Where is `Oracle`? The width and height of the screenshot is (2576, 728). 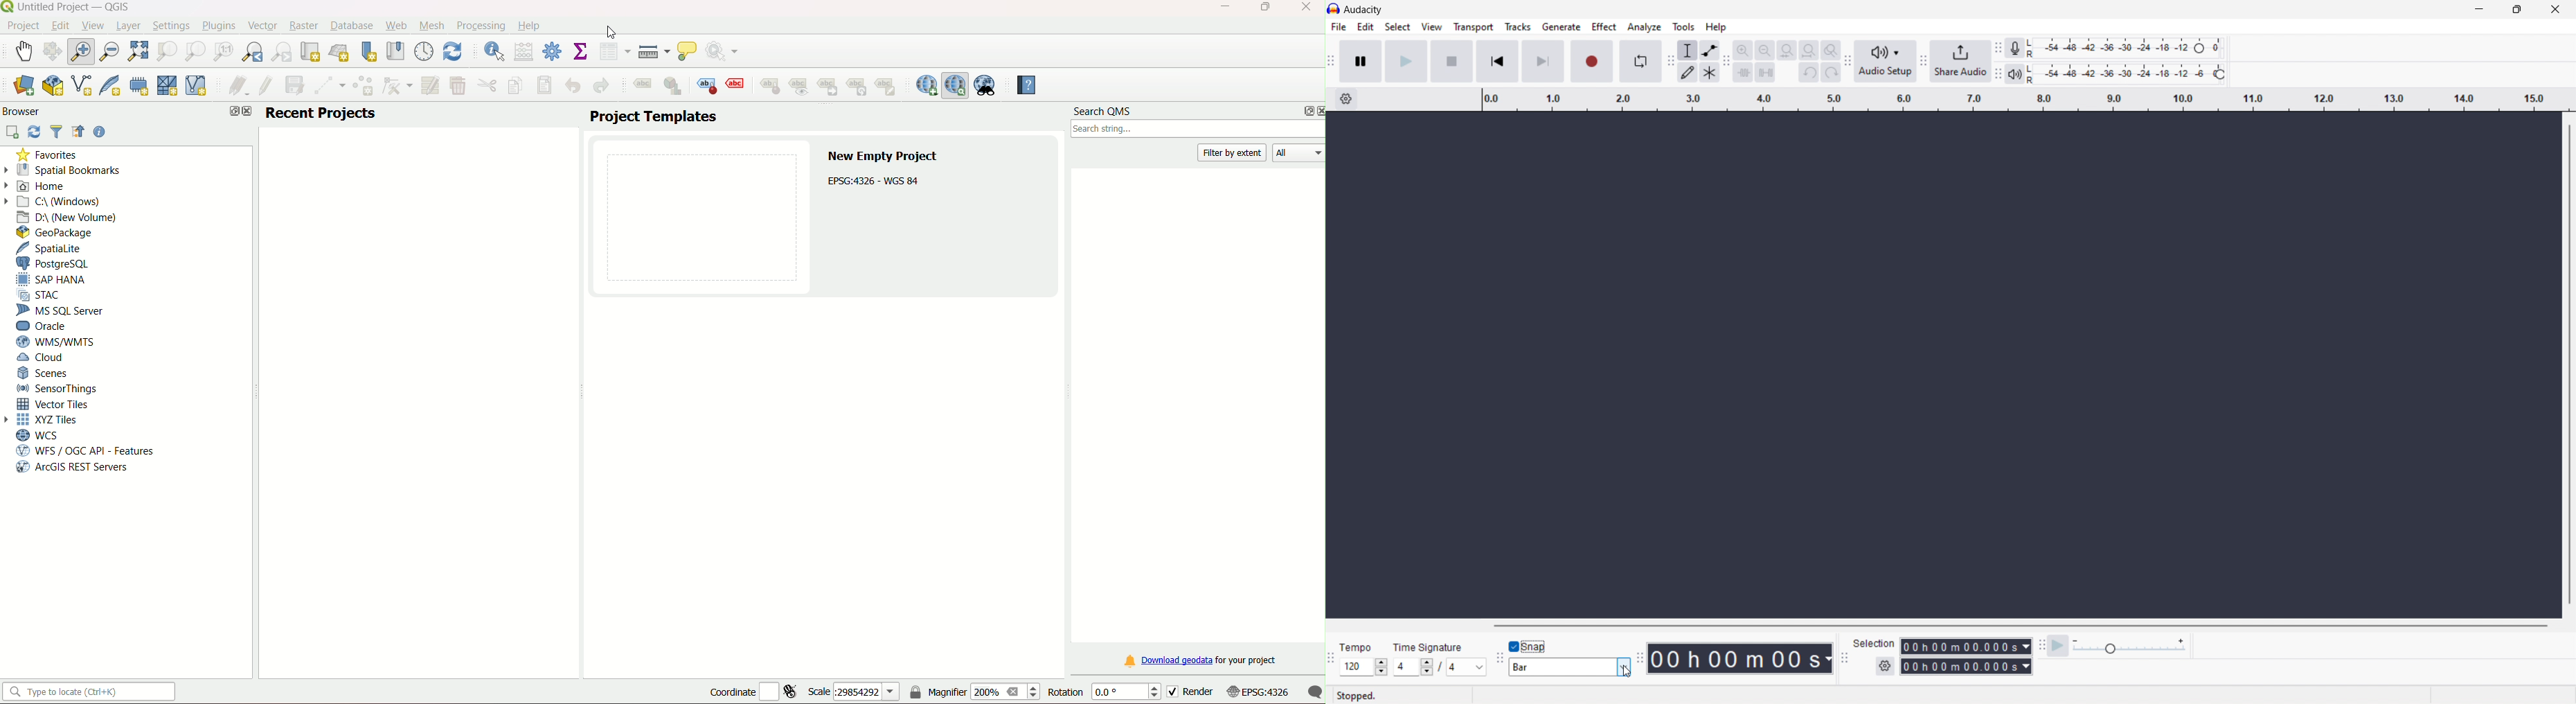 Oracle is located at coordinates (44, 326).